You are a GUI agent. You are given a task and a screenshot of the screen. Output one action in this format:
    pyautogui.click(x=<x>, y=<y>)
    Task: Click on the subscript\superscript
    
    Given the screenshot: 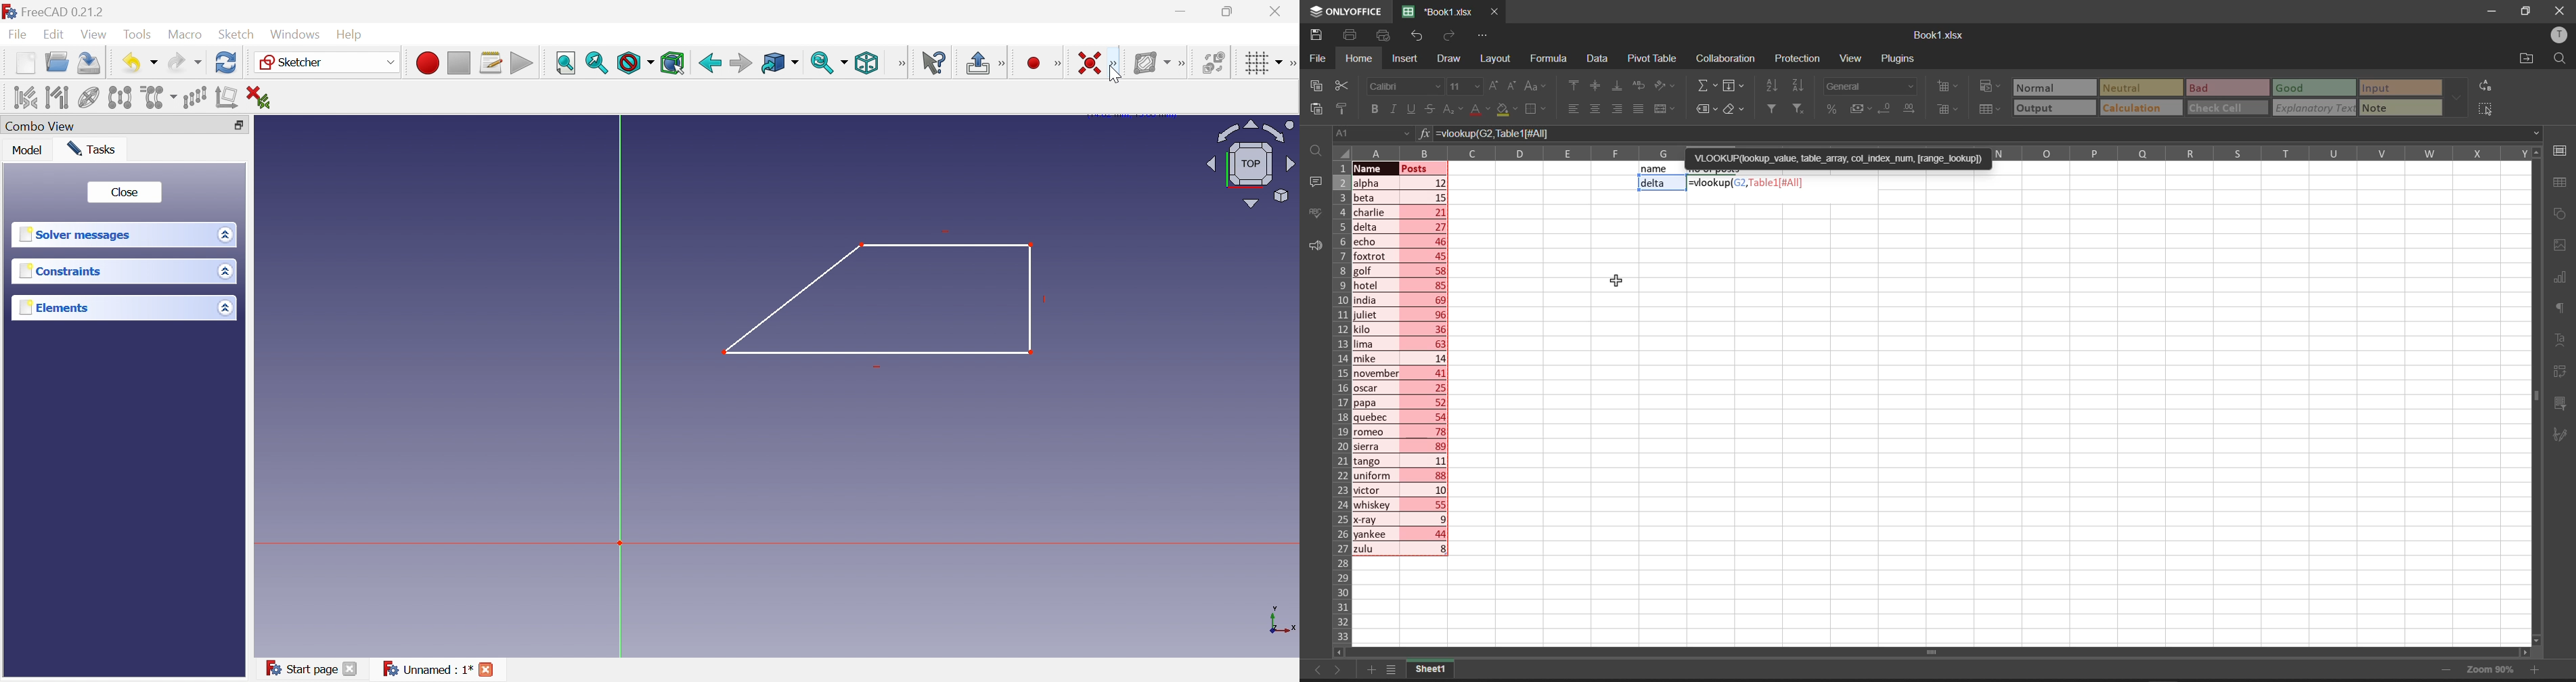 What is the action you would take?
    pyautogui.click(x=1452, y=107)
    